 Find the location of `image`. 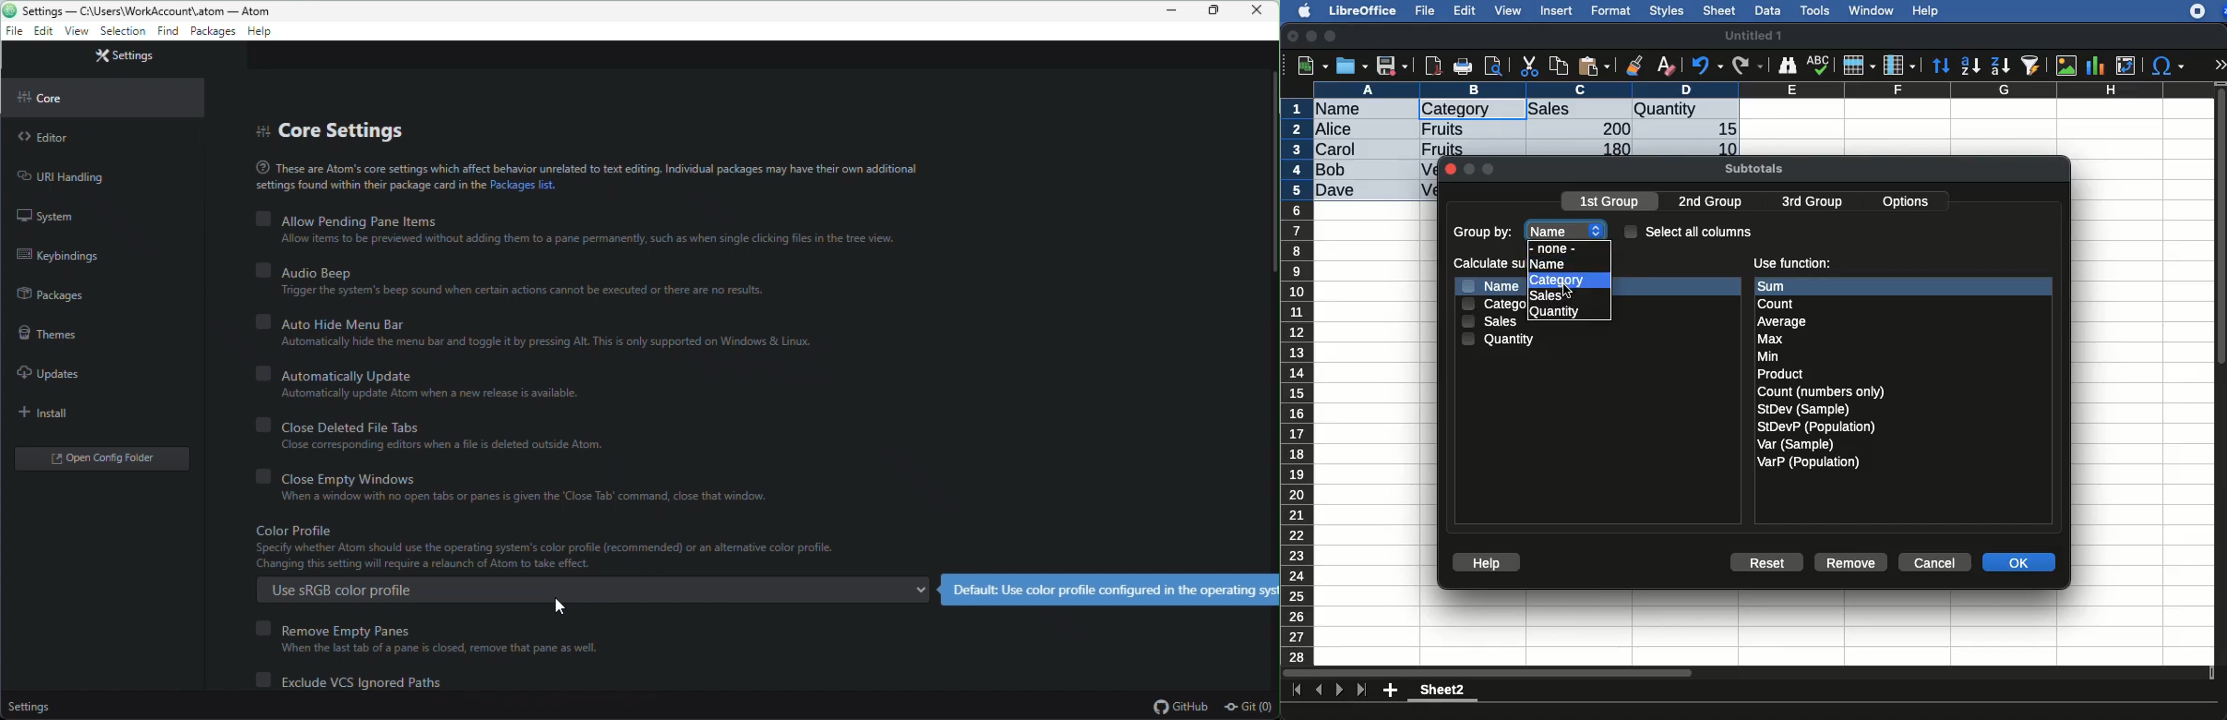

image is located at coordinates (2068, 66).